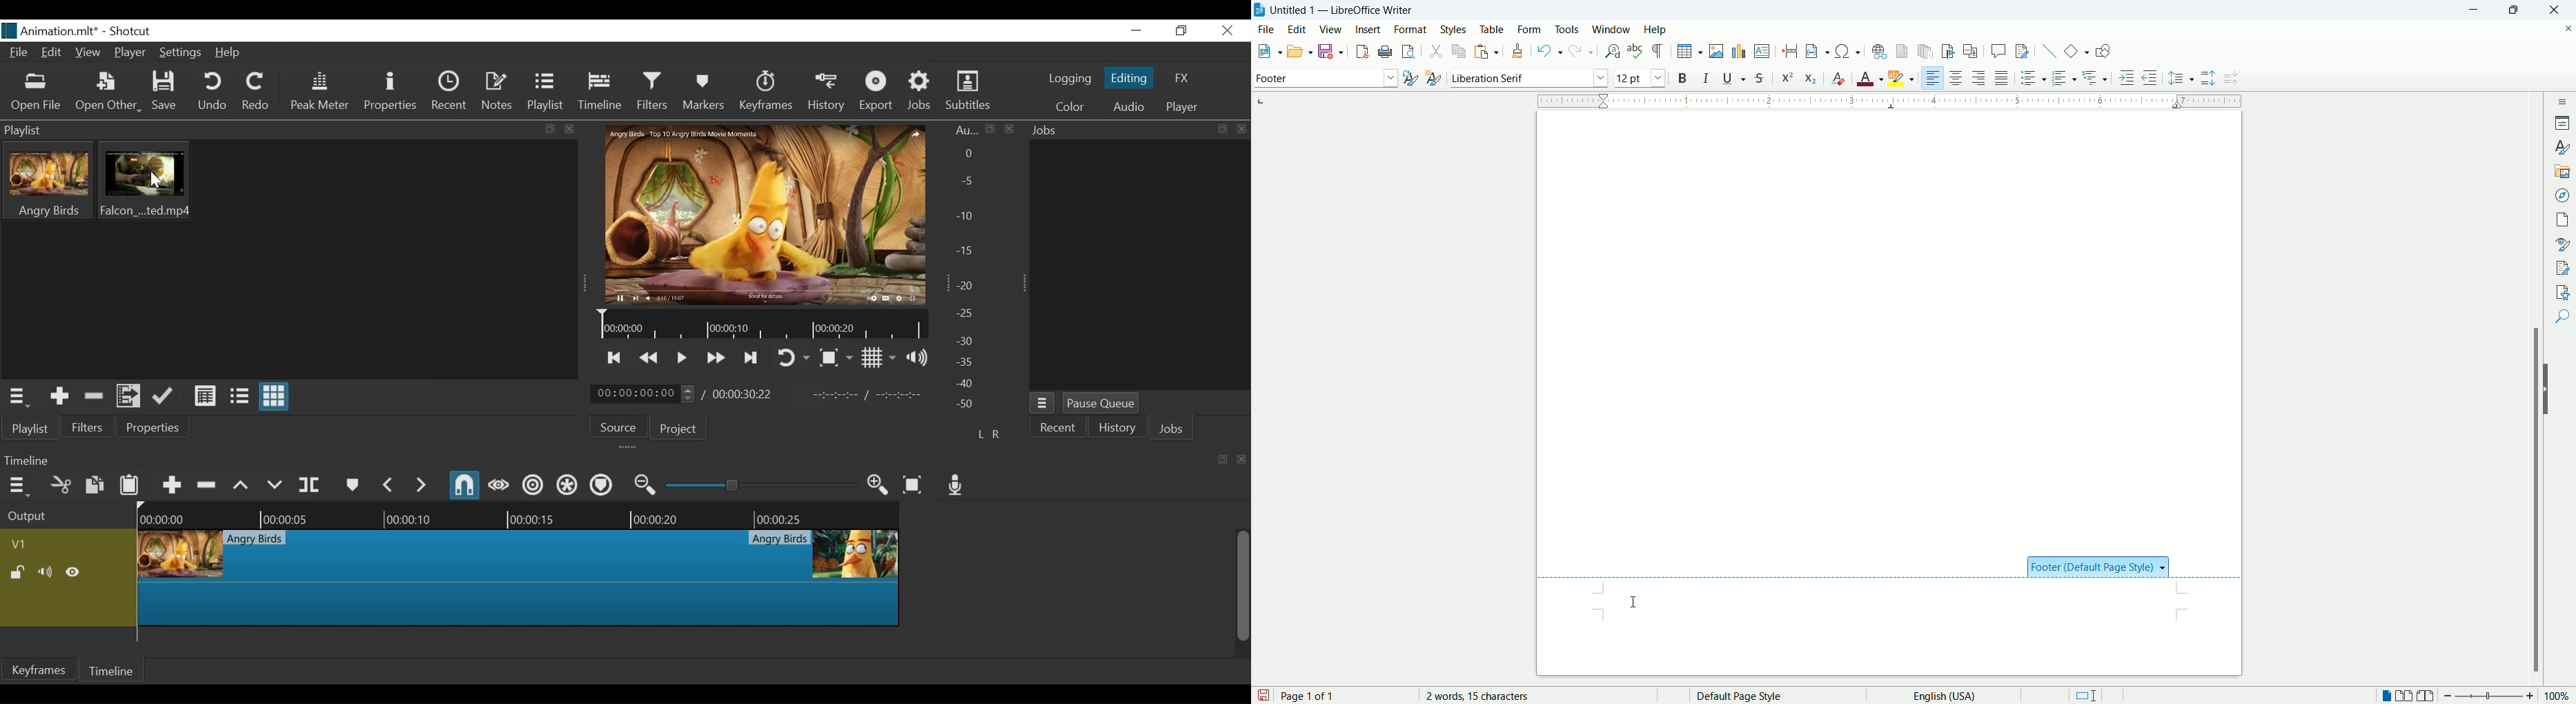  What do you see at coordinates (1951, 51) in the screenshot?
I see `insert bookmark` at bounding box center [1951, 51].